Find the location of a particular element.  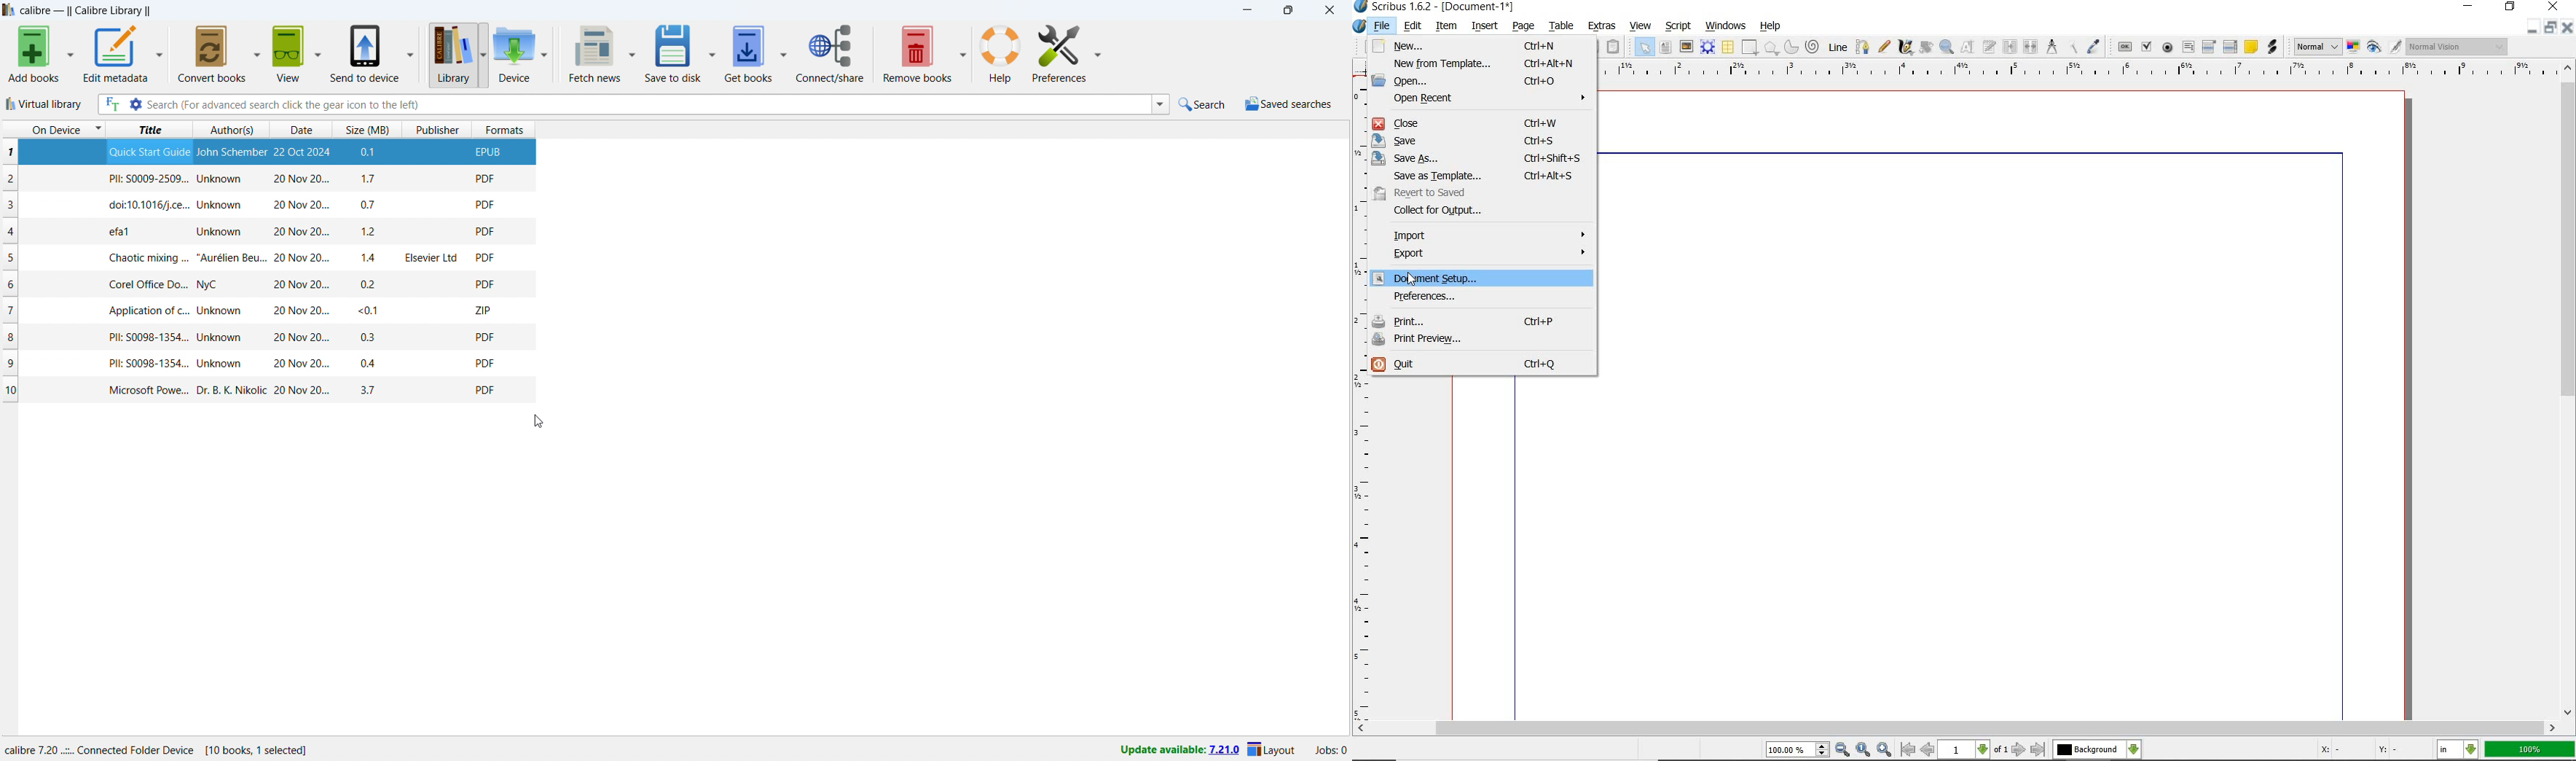

script is located at coordinates (1678, 26).